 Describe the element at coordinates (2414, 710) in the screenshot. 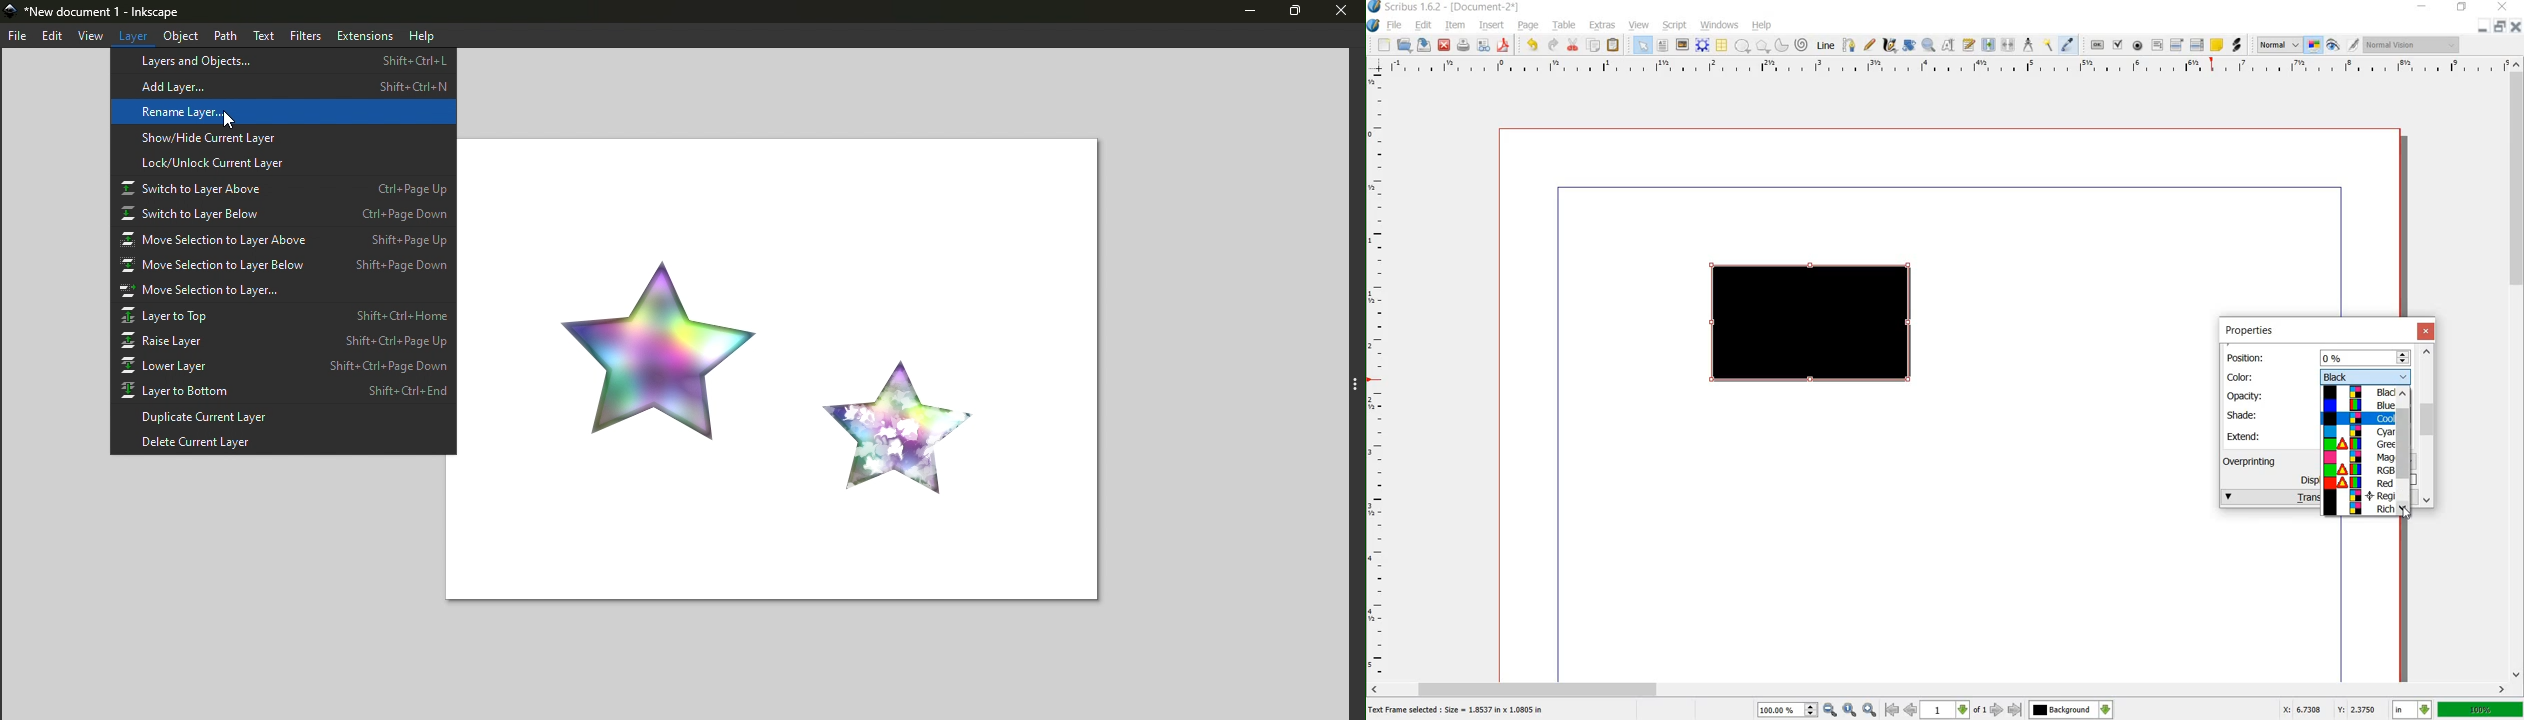

I see `in` at that location.